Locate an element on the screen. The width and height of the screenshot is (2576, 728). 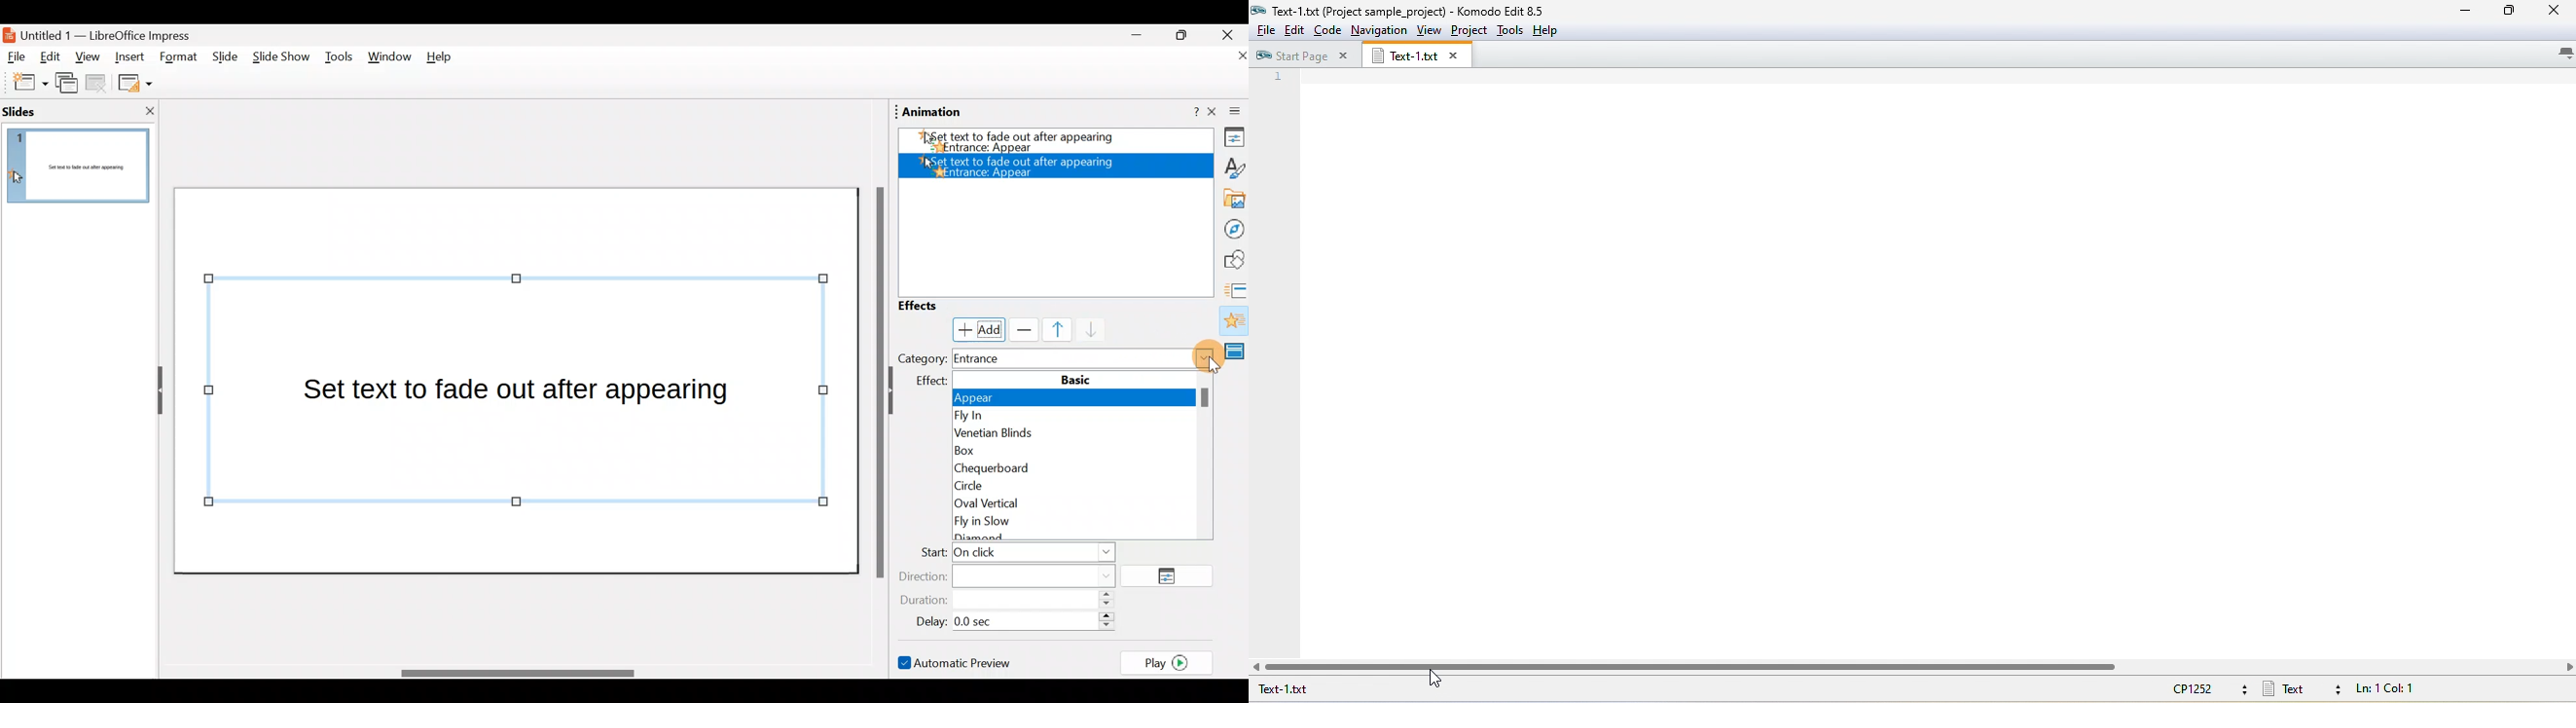
Delete slide is located at coordinates (98, 85).